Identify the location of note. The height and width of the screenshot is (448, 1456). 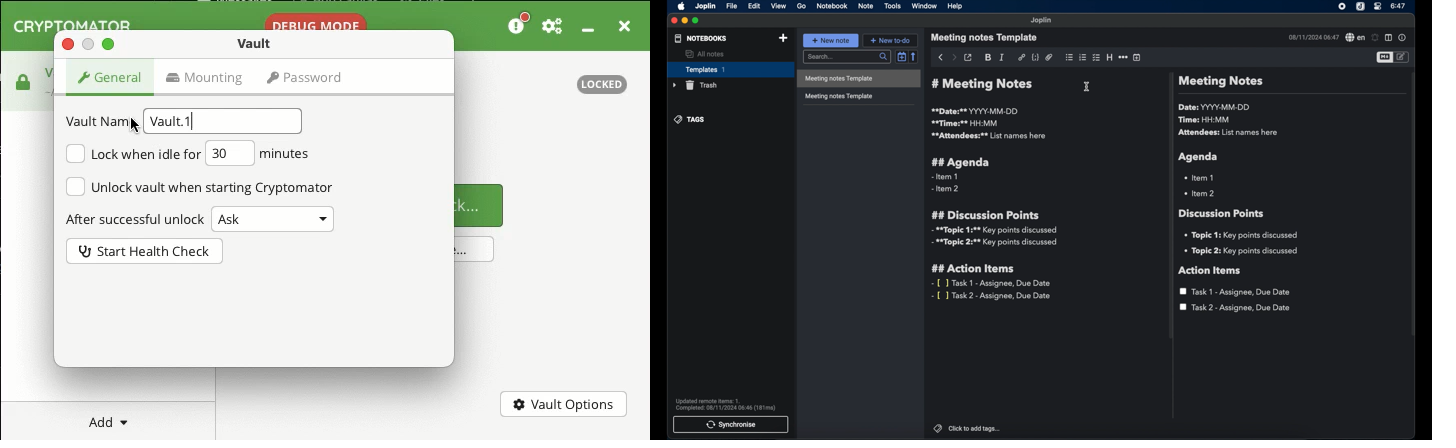
(866, 6).